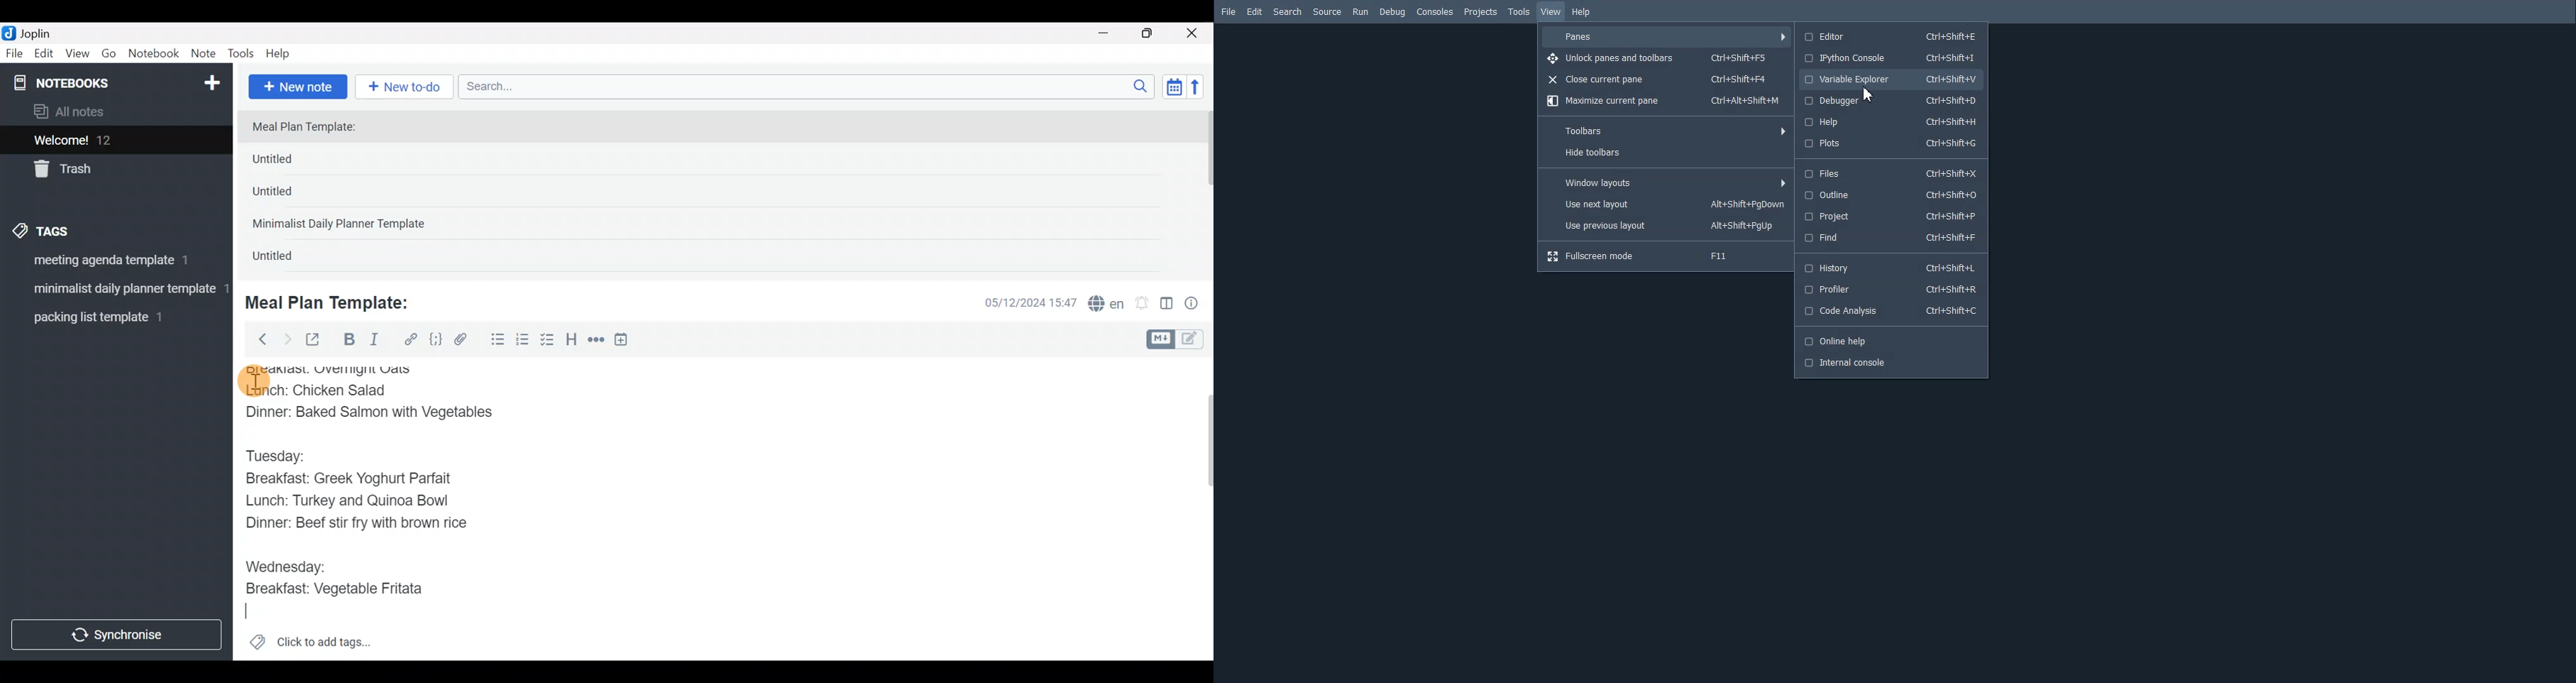 This screenshot has height=700, width=2576. Describe the element at coordinates (257, 338) in the screenshot. I see `Back` at that location.